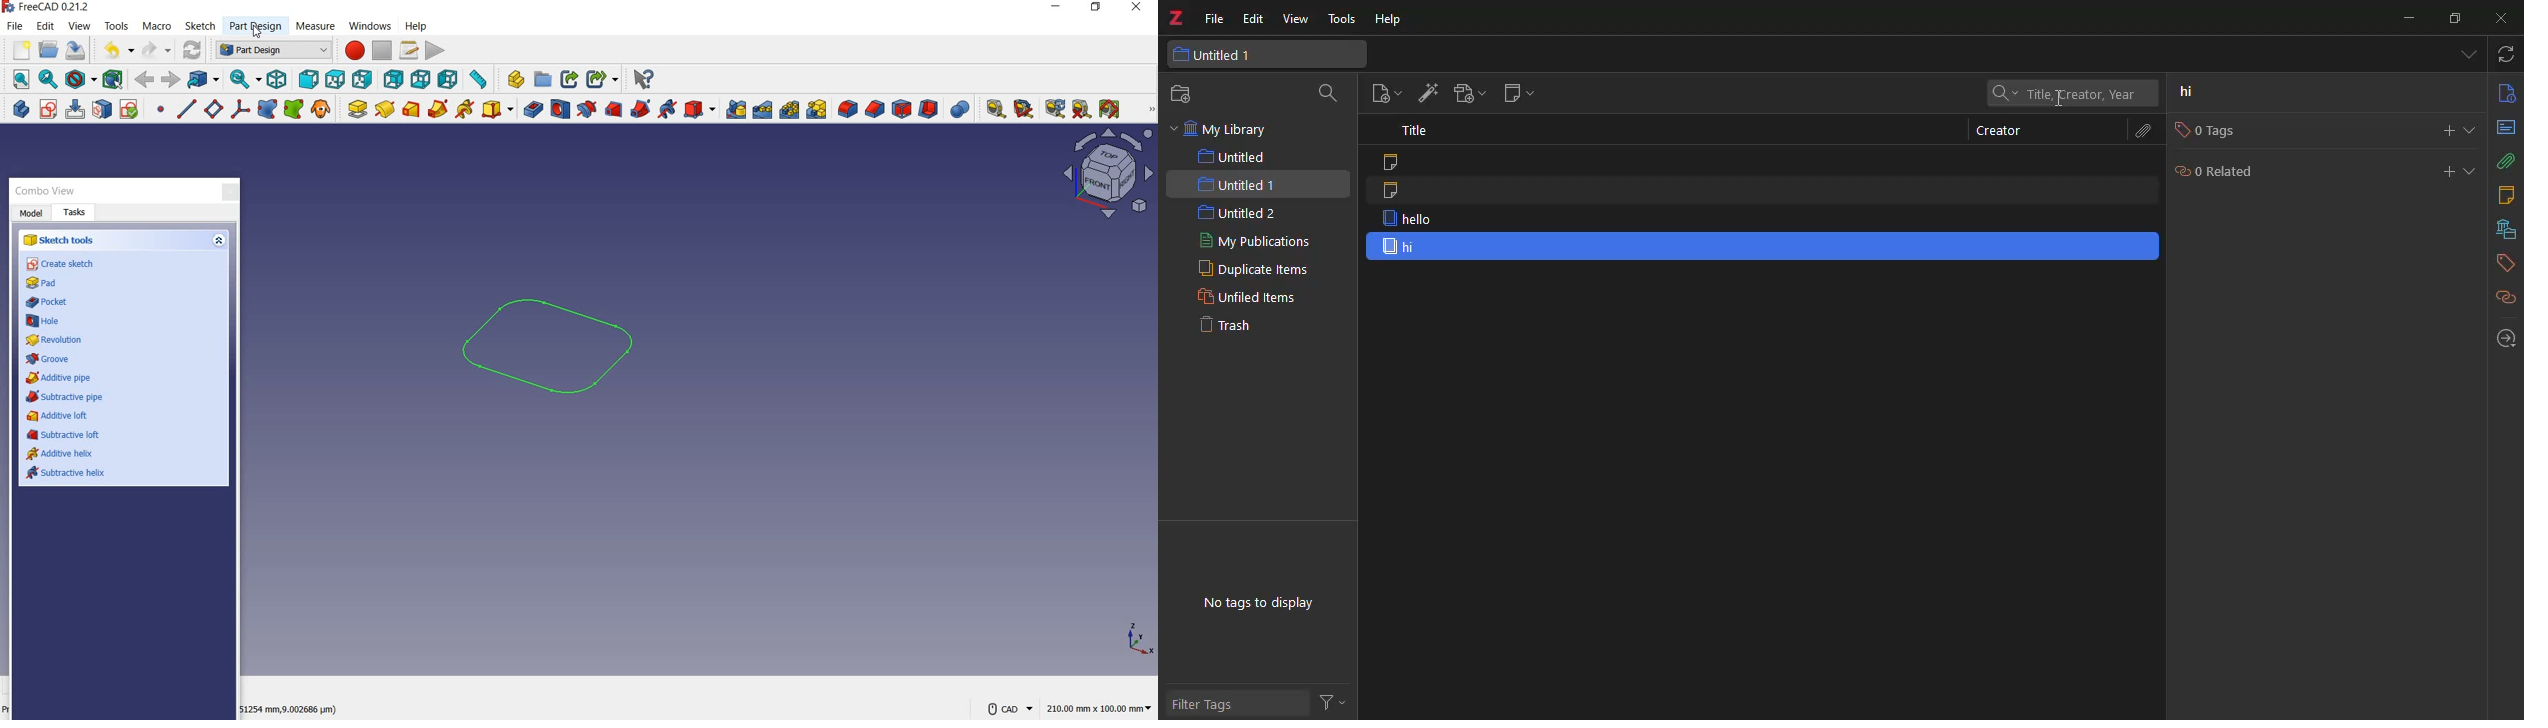 This screenshot has height=728, width=2548. What do you see at coordinates (641, 108) in the screenshot?
I see `subtractive pipe` at bounding box center [641, 108].